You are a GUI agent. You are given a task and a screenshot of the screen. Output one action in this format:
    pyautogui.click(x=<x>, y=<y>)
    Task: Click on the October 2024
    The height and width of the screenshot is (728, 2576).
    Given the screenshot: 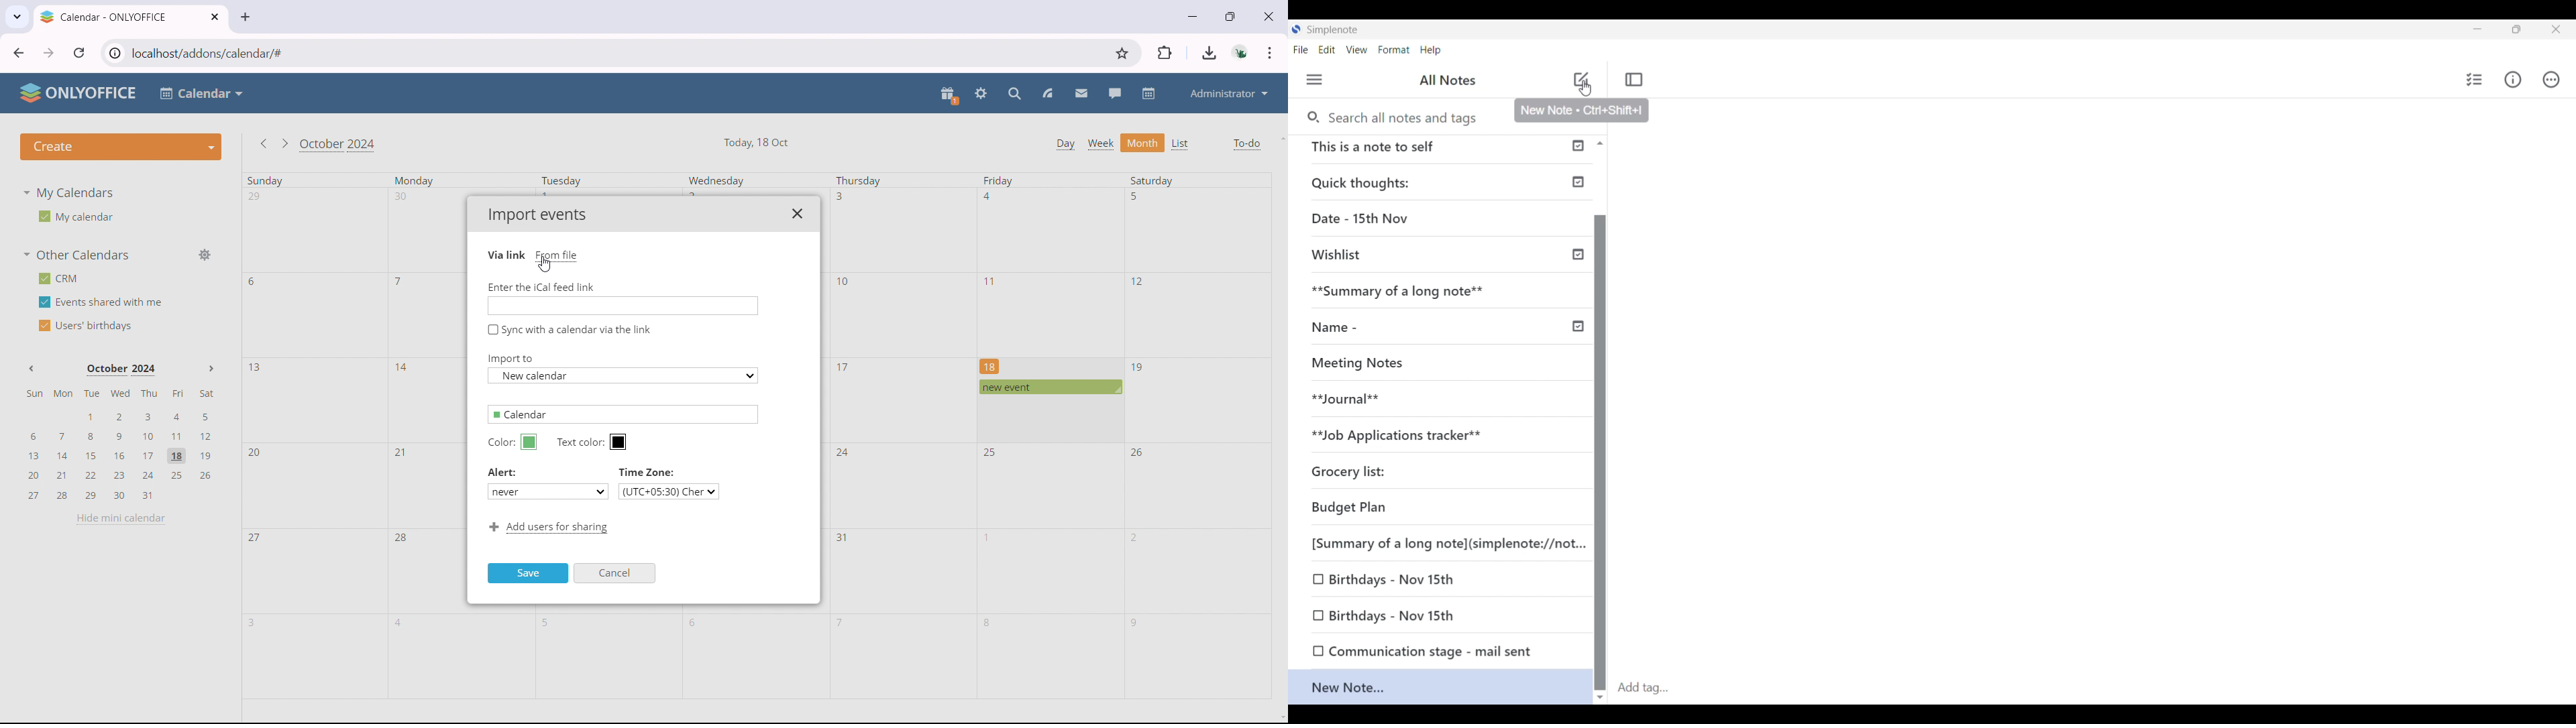 What is the action you would take?
    pyautogui.click(x=339, y=146)
    